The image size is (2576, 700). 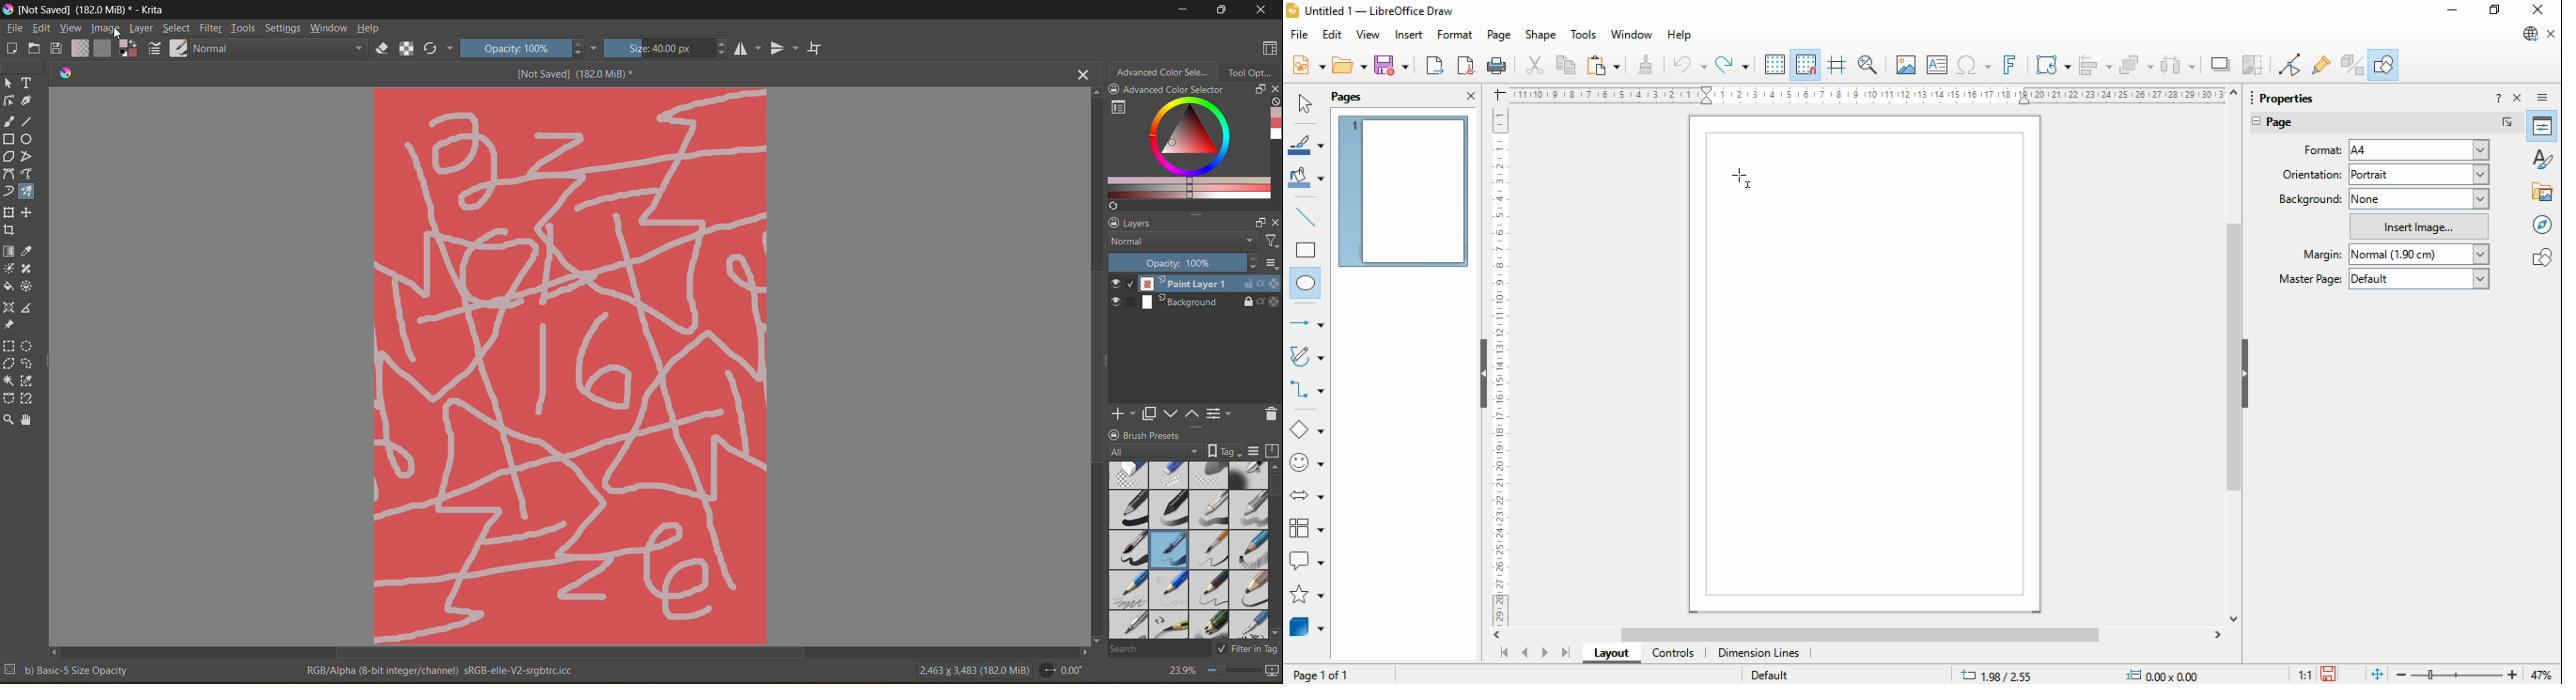 I want to click on Scroll right, so click(x=1081, y=652).